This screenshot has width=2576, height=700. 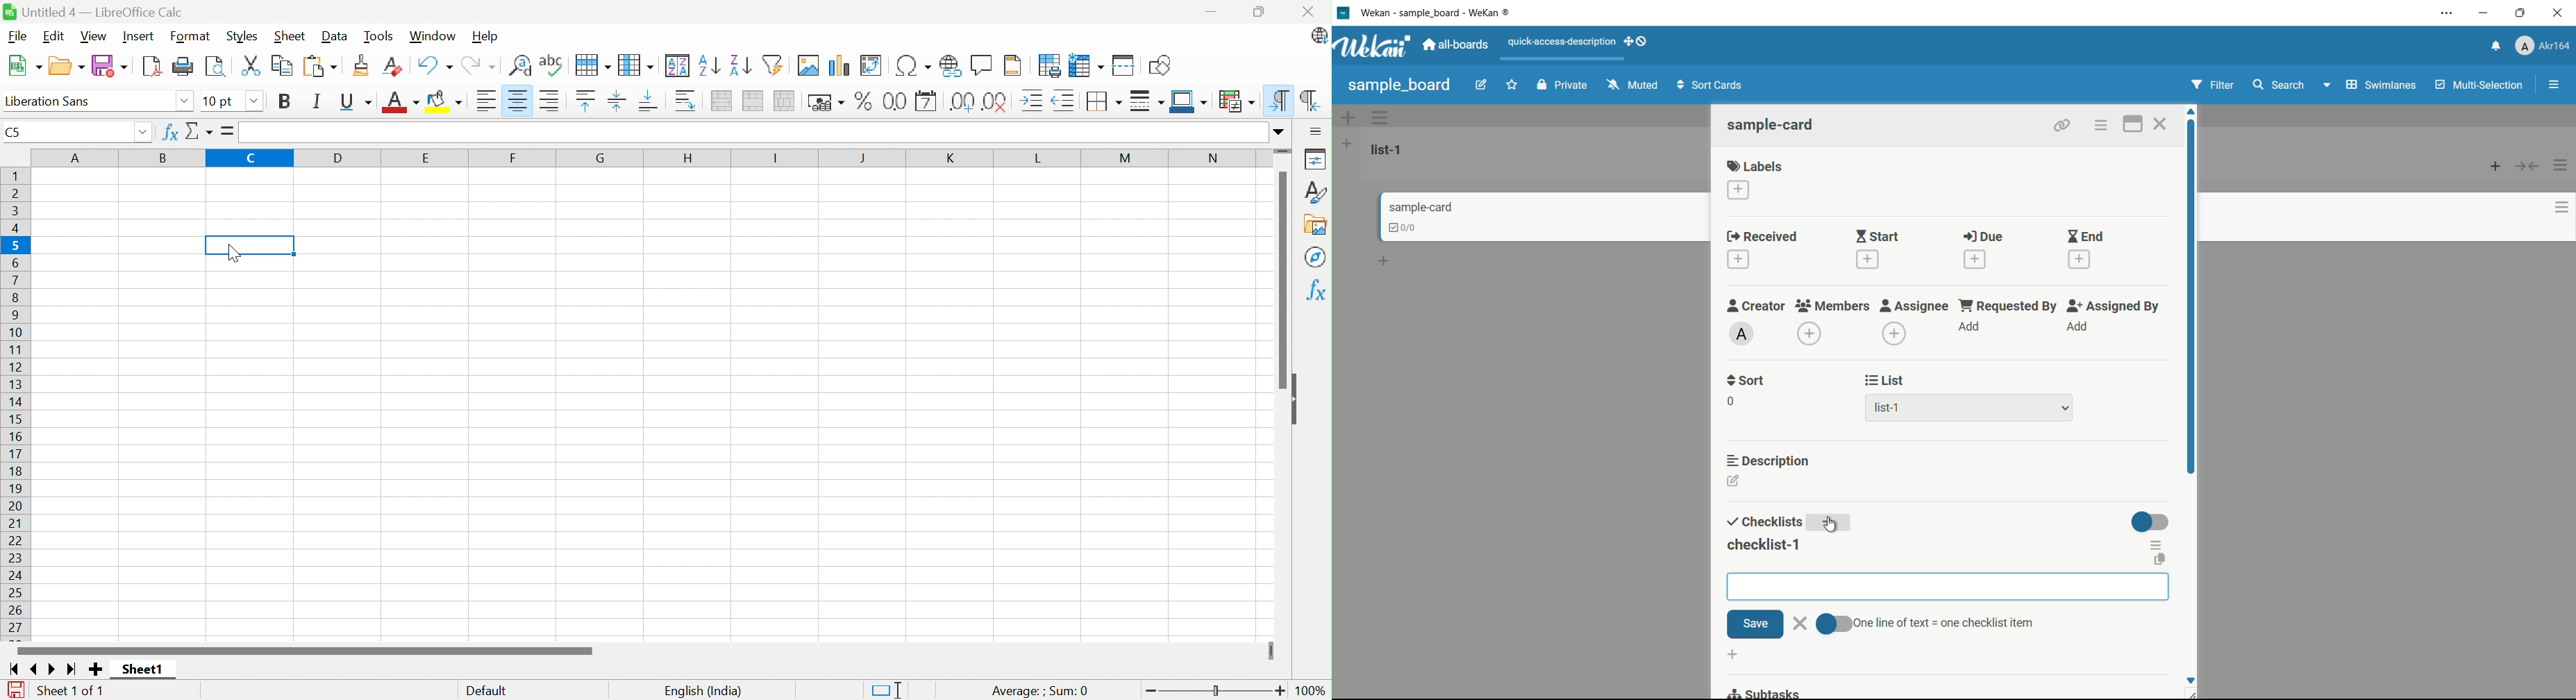 What do you see at coordinates (1314, 224) in the screenshot?
I see `Gallery` at bounding box center [1314, 224].